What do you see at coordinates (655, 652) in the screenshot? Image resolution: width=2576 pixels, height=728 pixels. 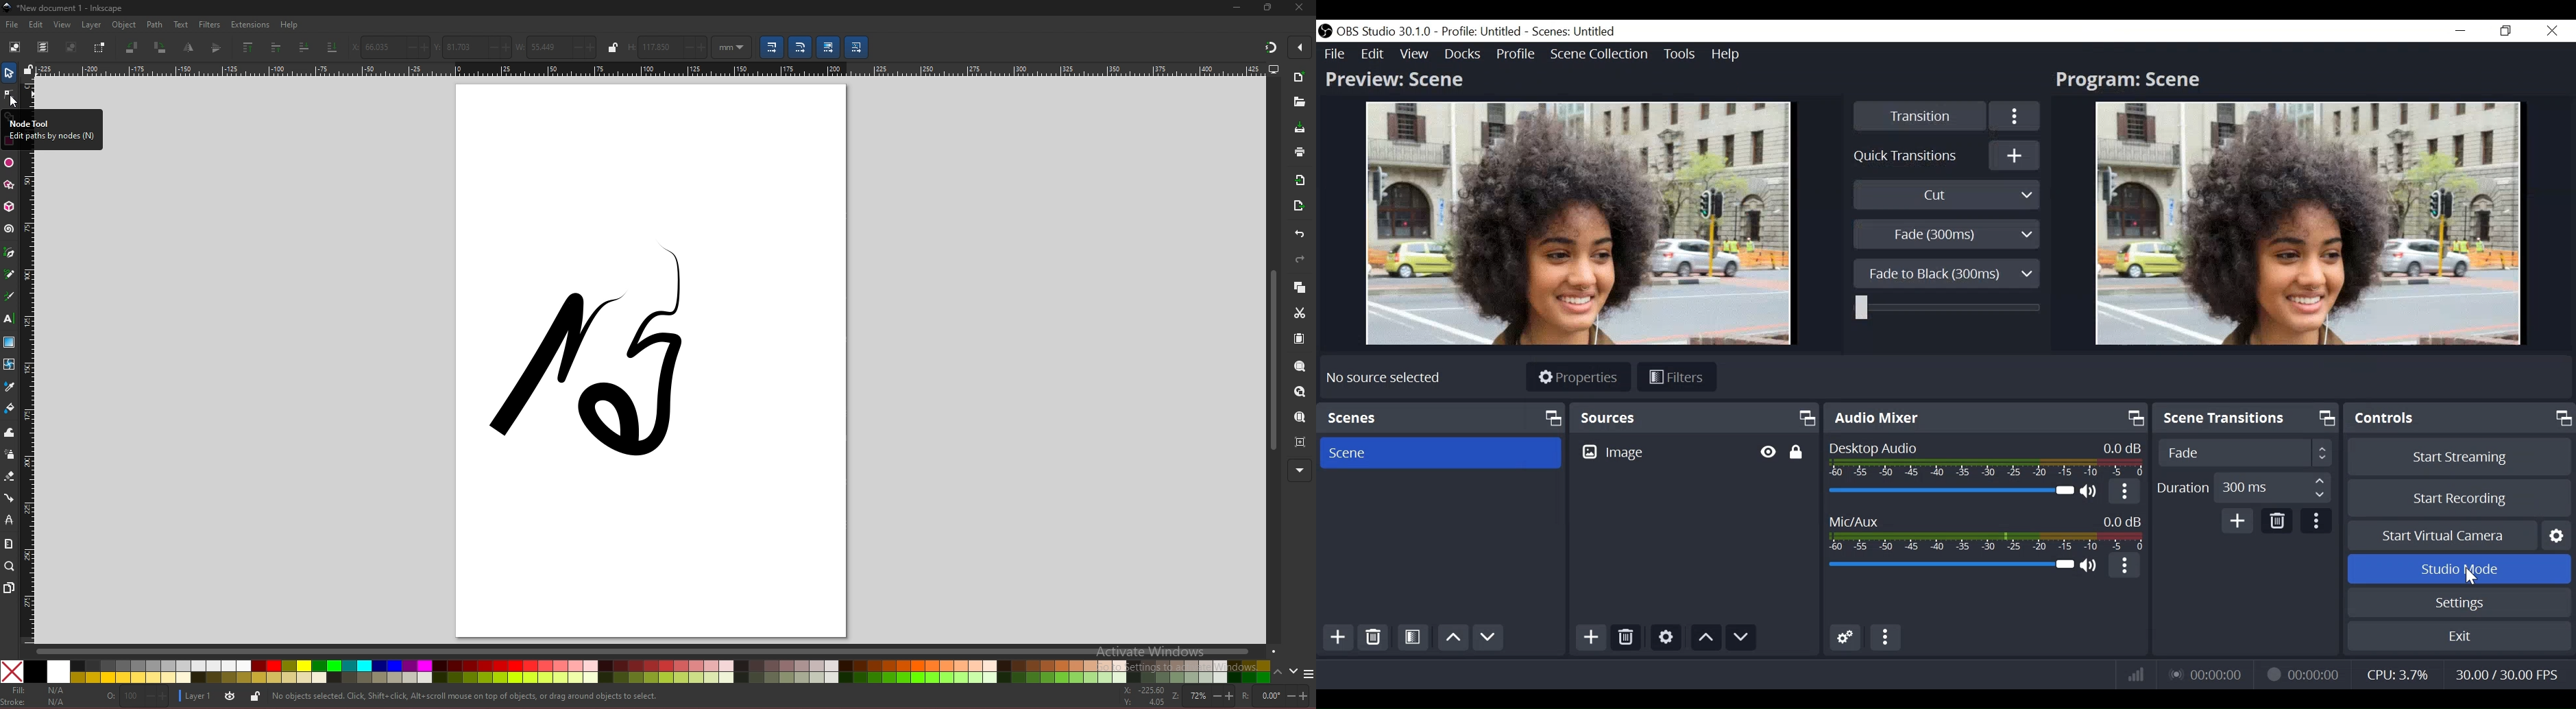 I see `scroll bar` at bounding box center [655, 652].